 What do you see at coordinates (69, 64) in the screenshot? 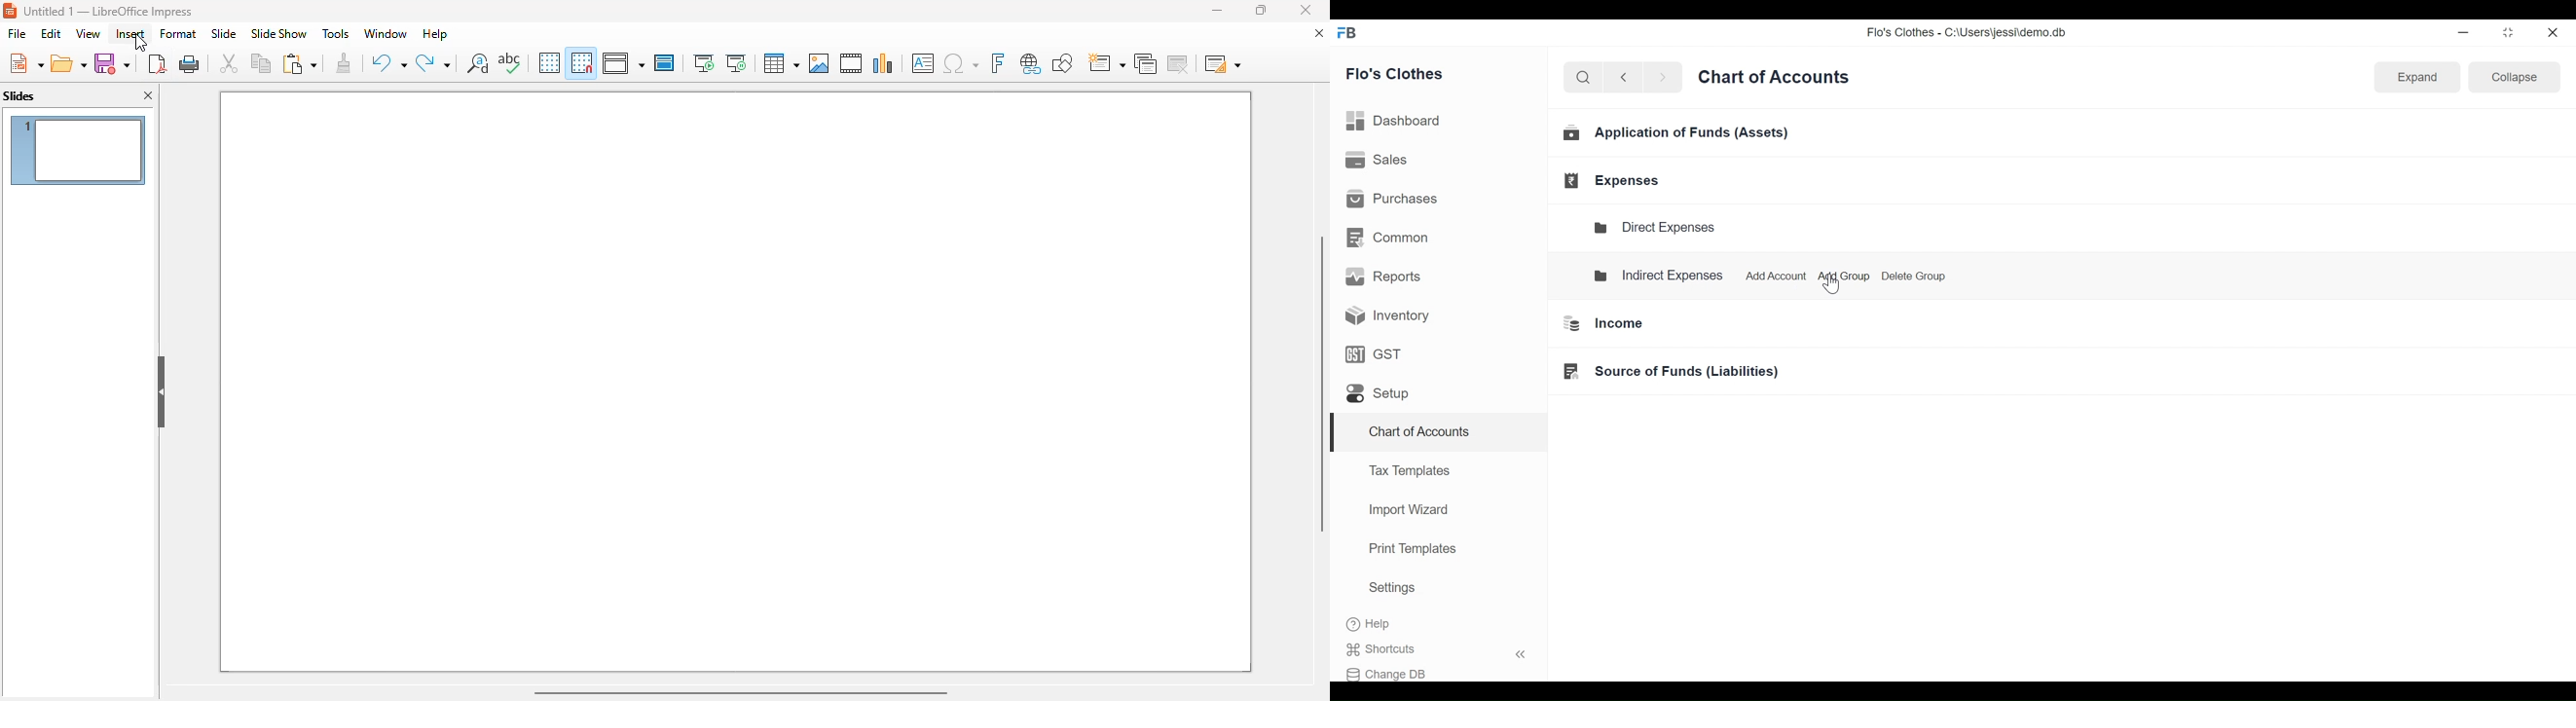
I see `open` at bounding box center [69, 64].